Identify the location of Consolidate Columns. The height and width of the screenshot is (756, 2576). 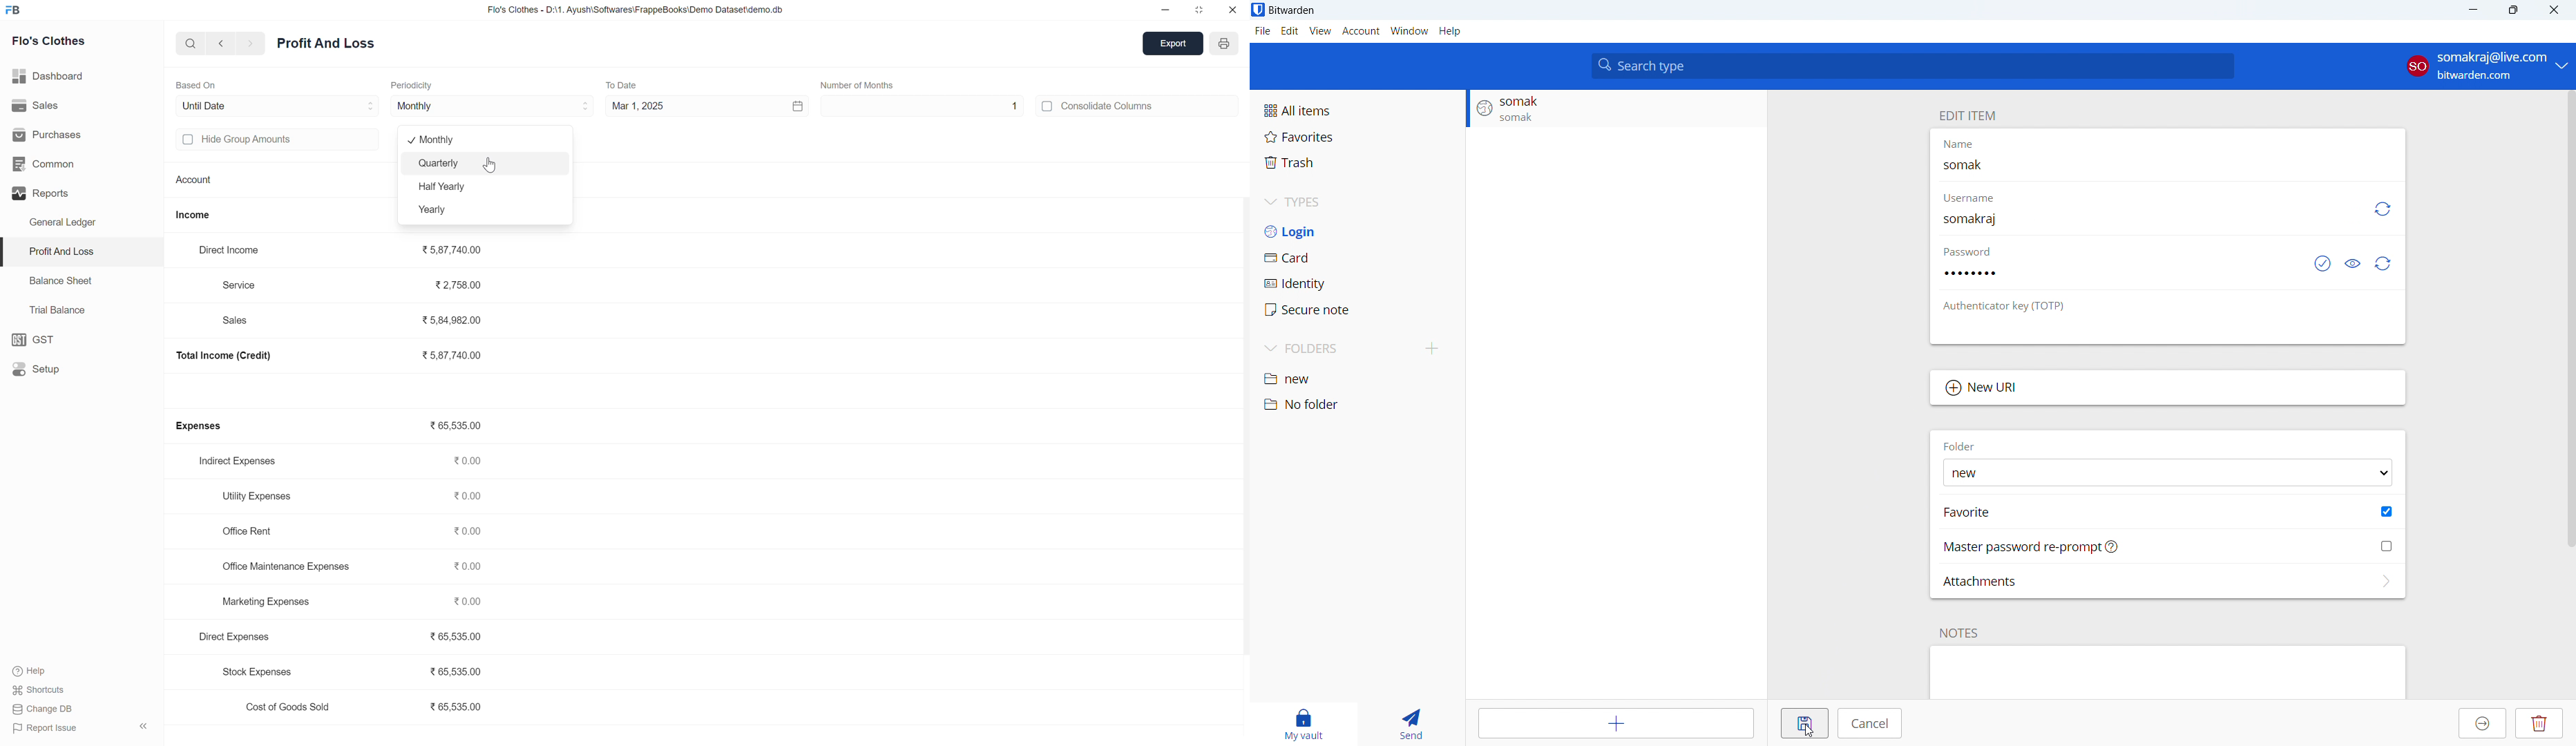
(1100, 109).